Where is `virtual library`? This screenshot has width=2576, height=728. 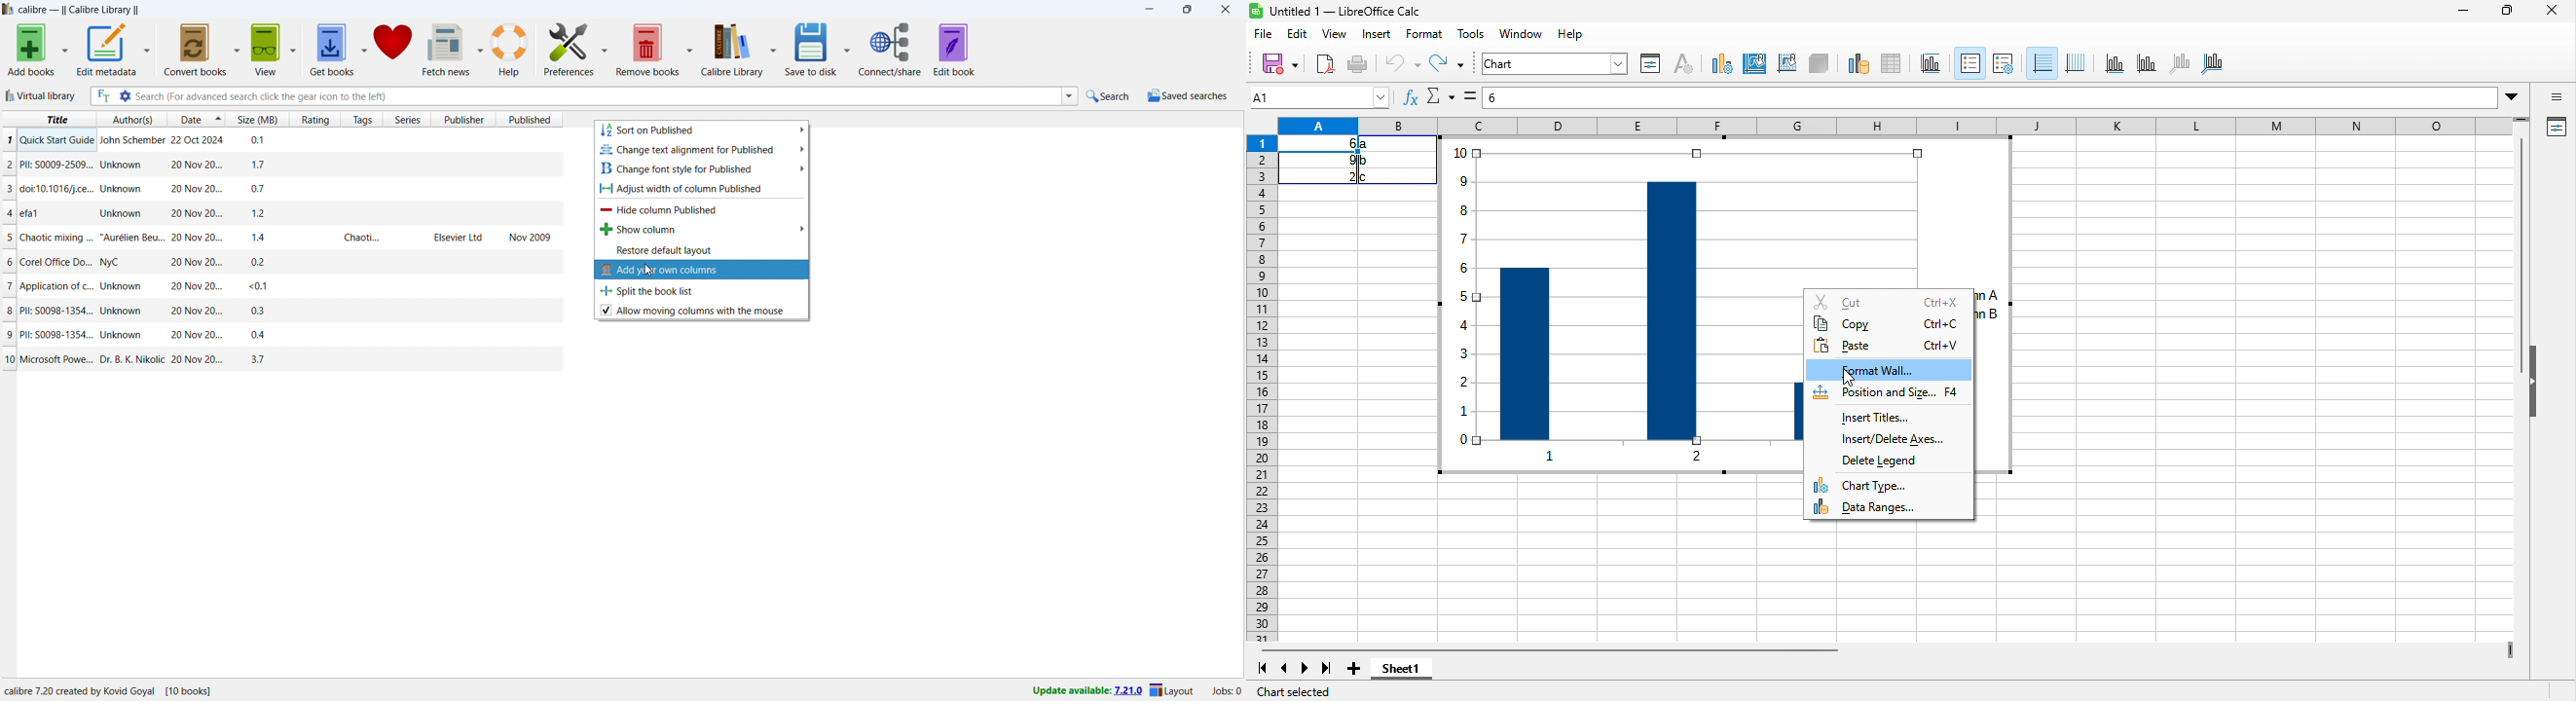
virtual library is located at coordinates (41, 96).